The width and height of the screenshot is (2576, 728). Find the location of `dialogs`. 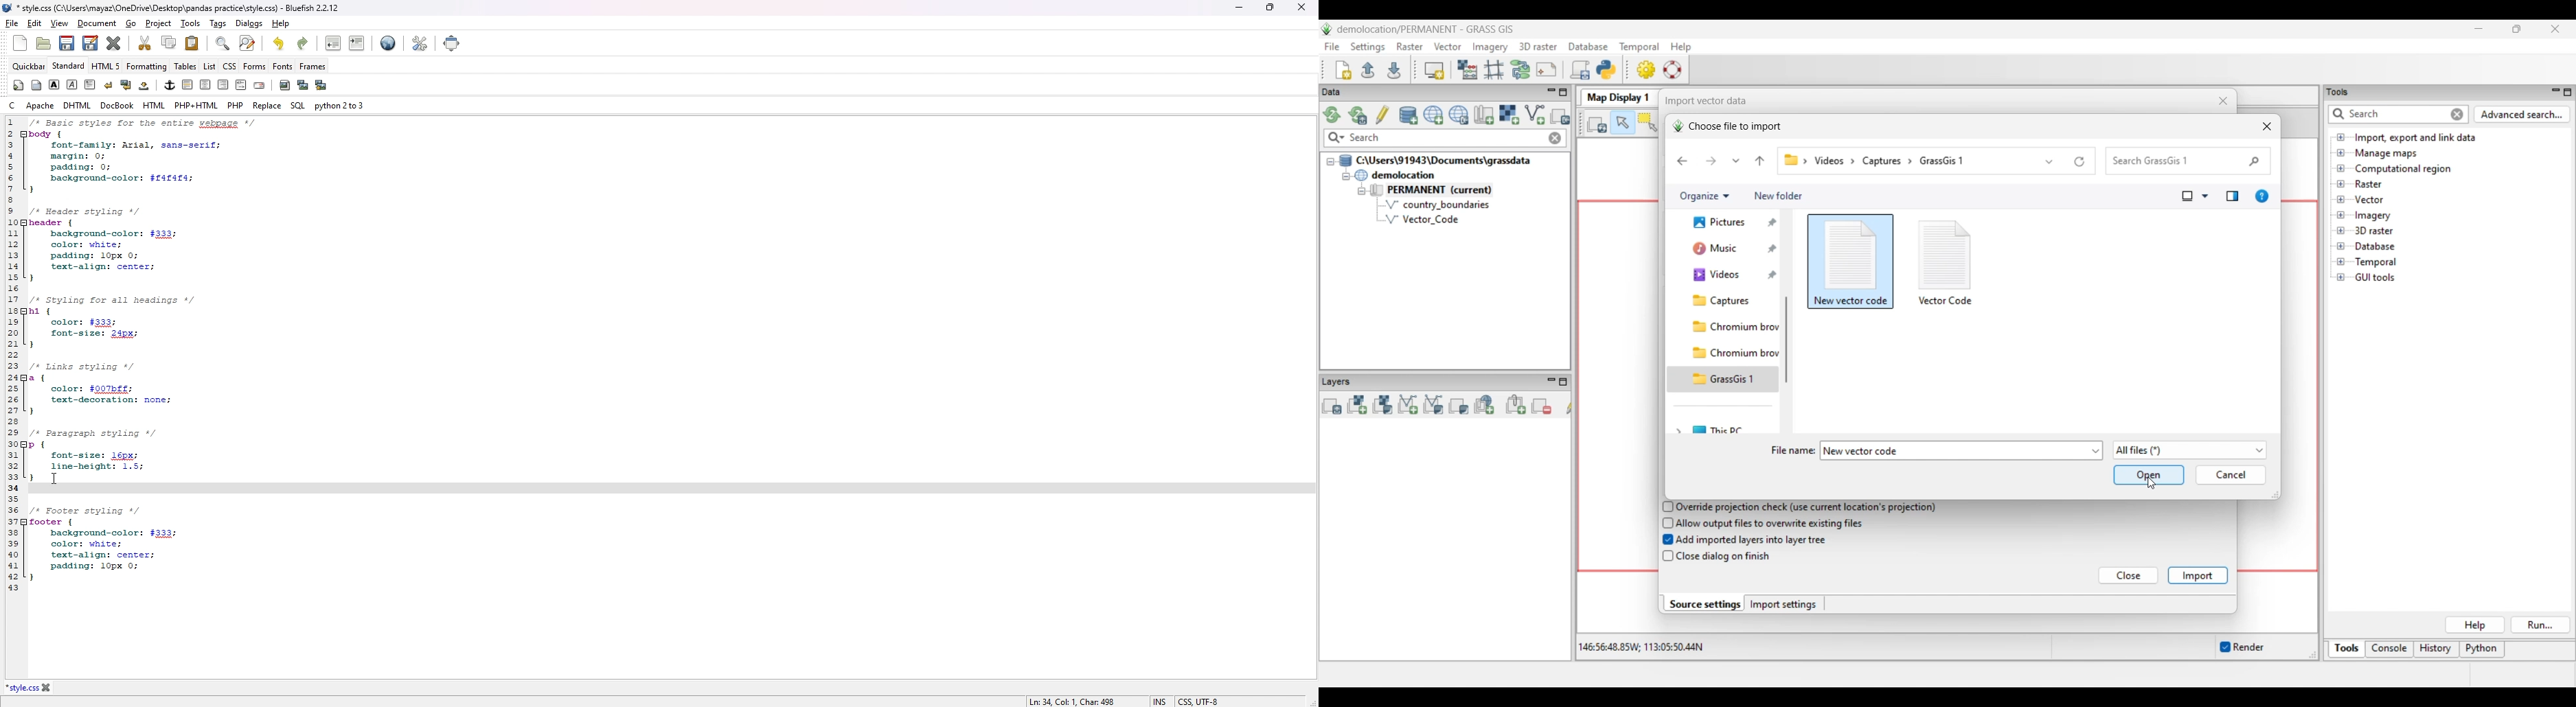

dialogs is located at coordinates (249, 23).